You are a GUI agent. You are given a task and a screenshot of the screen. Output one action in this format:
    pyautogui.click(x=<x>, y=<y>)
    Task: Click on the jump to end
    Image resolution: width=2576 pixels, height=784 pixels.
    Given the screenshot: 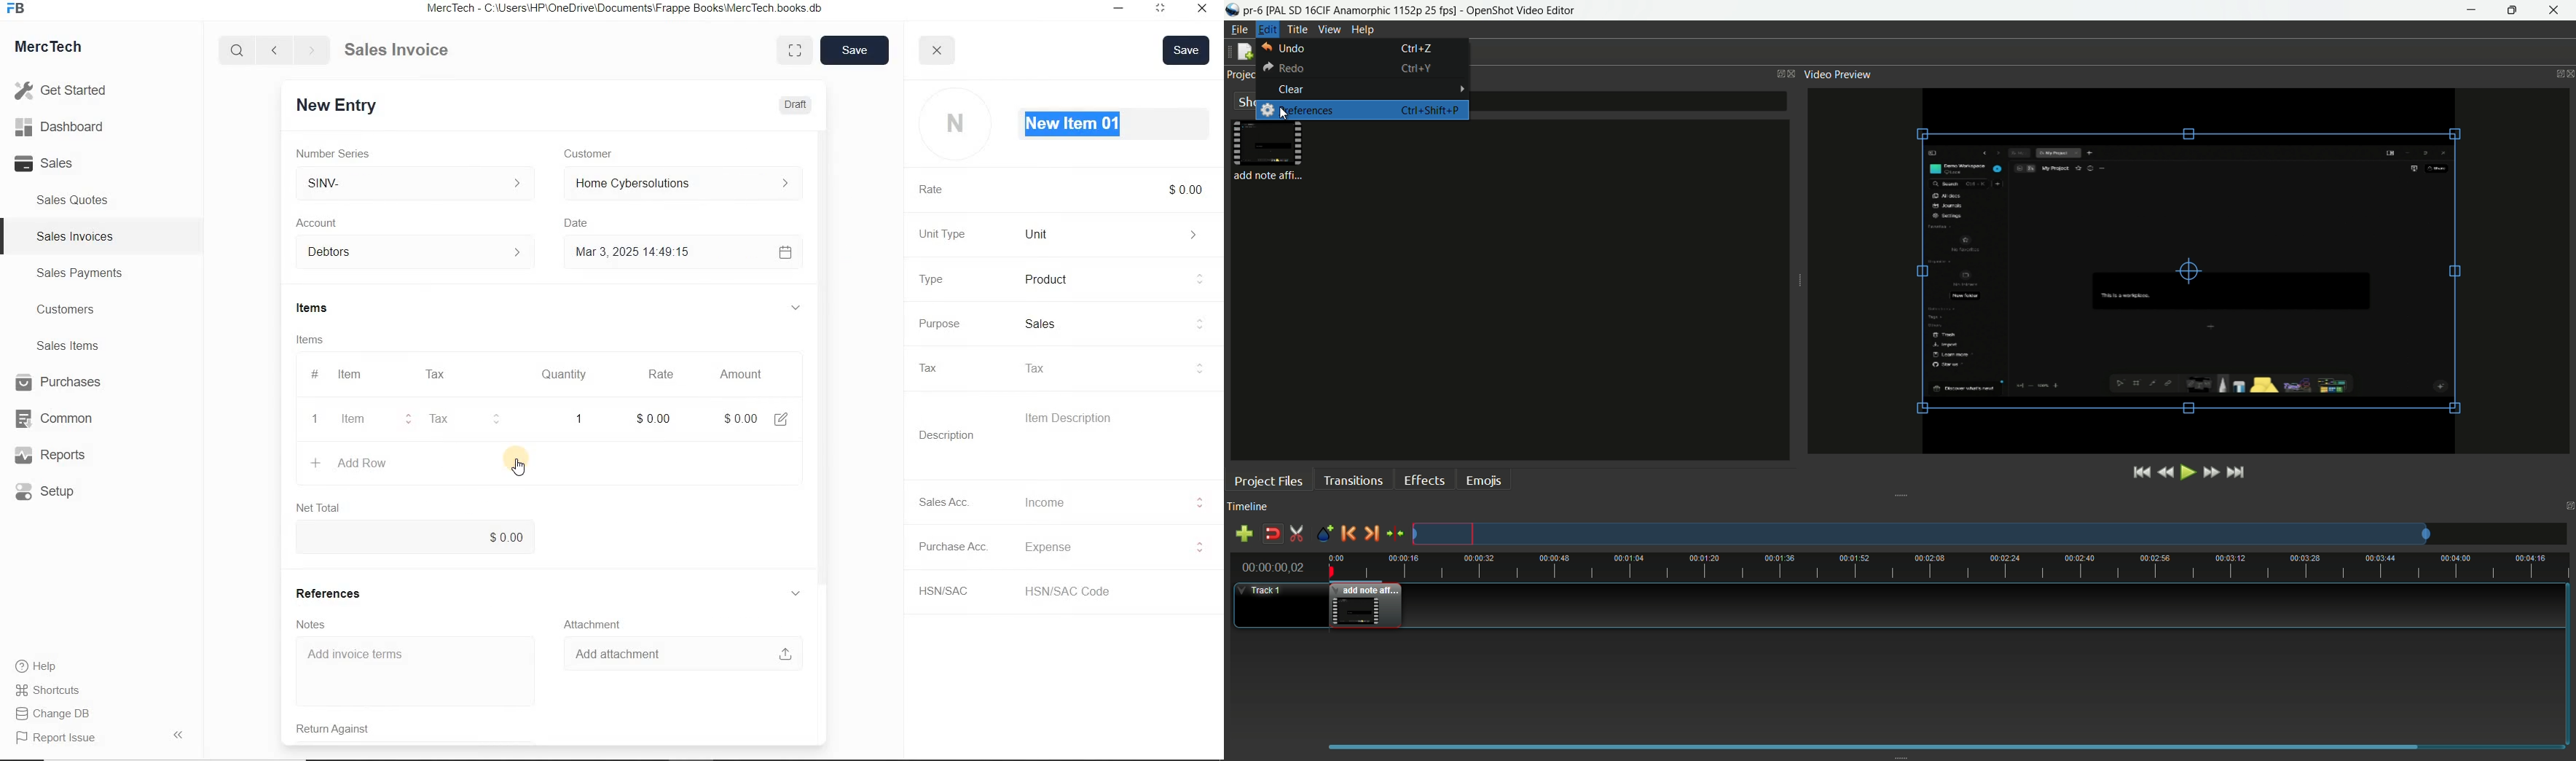 What is the action you would take?
    pyautogui.click(x=2239, y=472)
    